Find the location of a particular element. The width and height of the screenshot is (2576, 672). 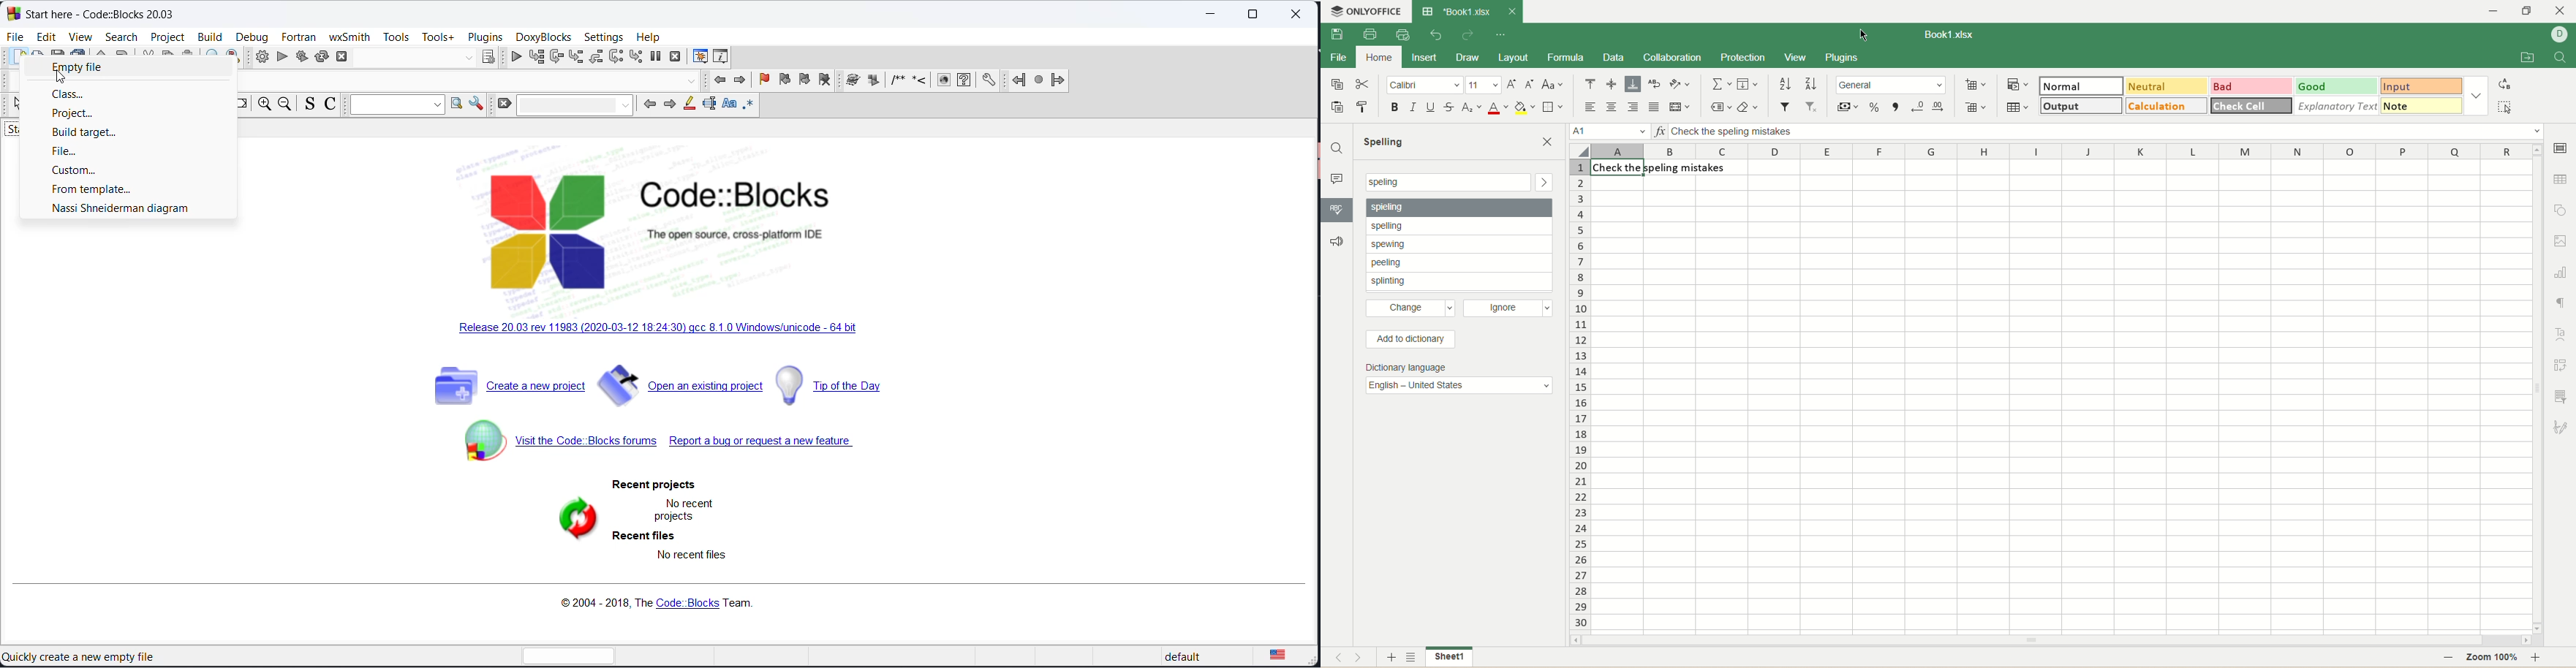

Release 20.03 rev 11983 (2020-03-12 18:24:30) gcc 8.1.0 Windows/unicode - 64 bit is located at coordinates (666, 330).